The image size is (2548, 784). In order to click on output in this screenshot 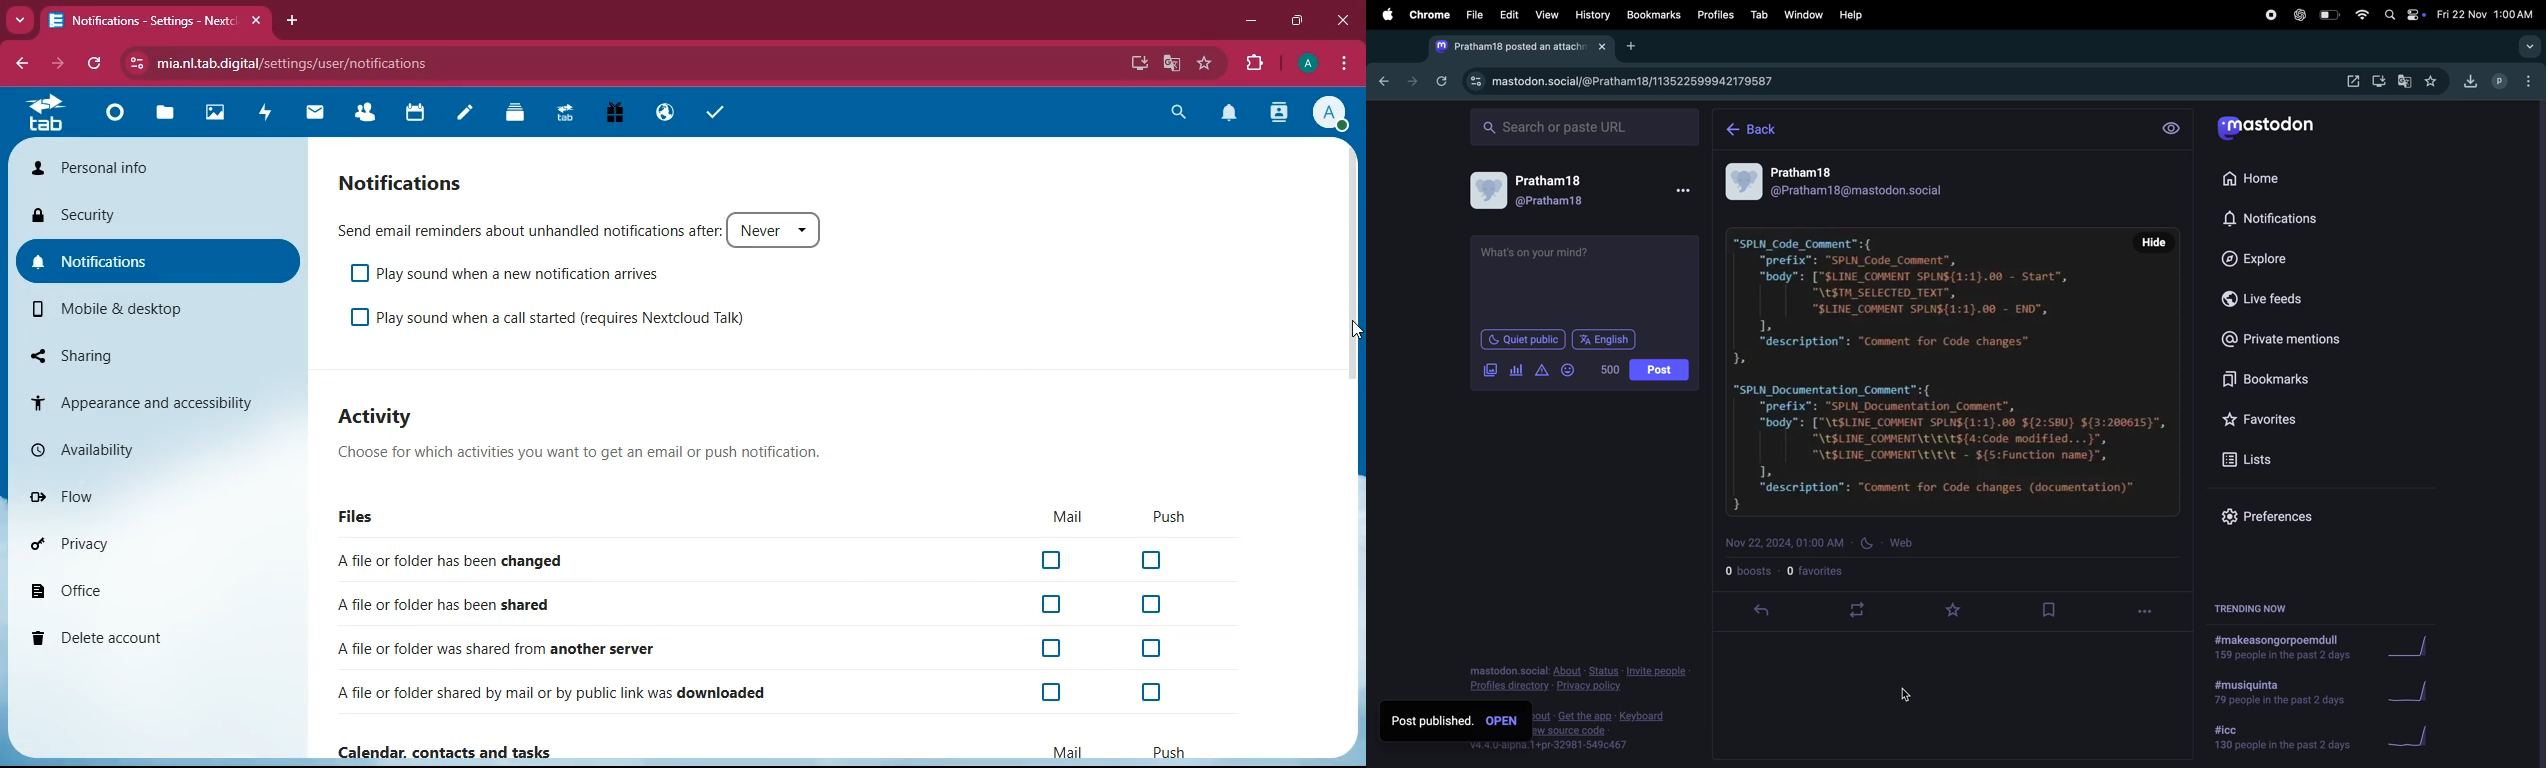, I will do `click(2353, 80)`.